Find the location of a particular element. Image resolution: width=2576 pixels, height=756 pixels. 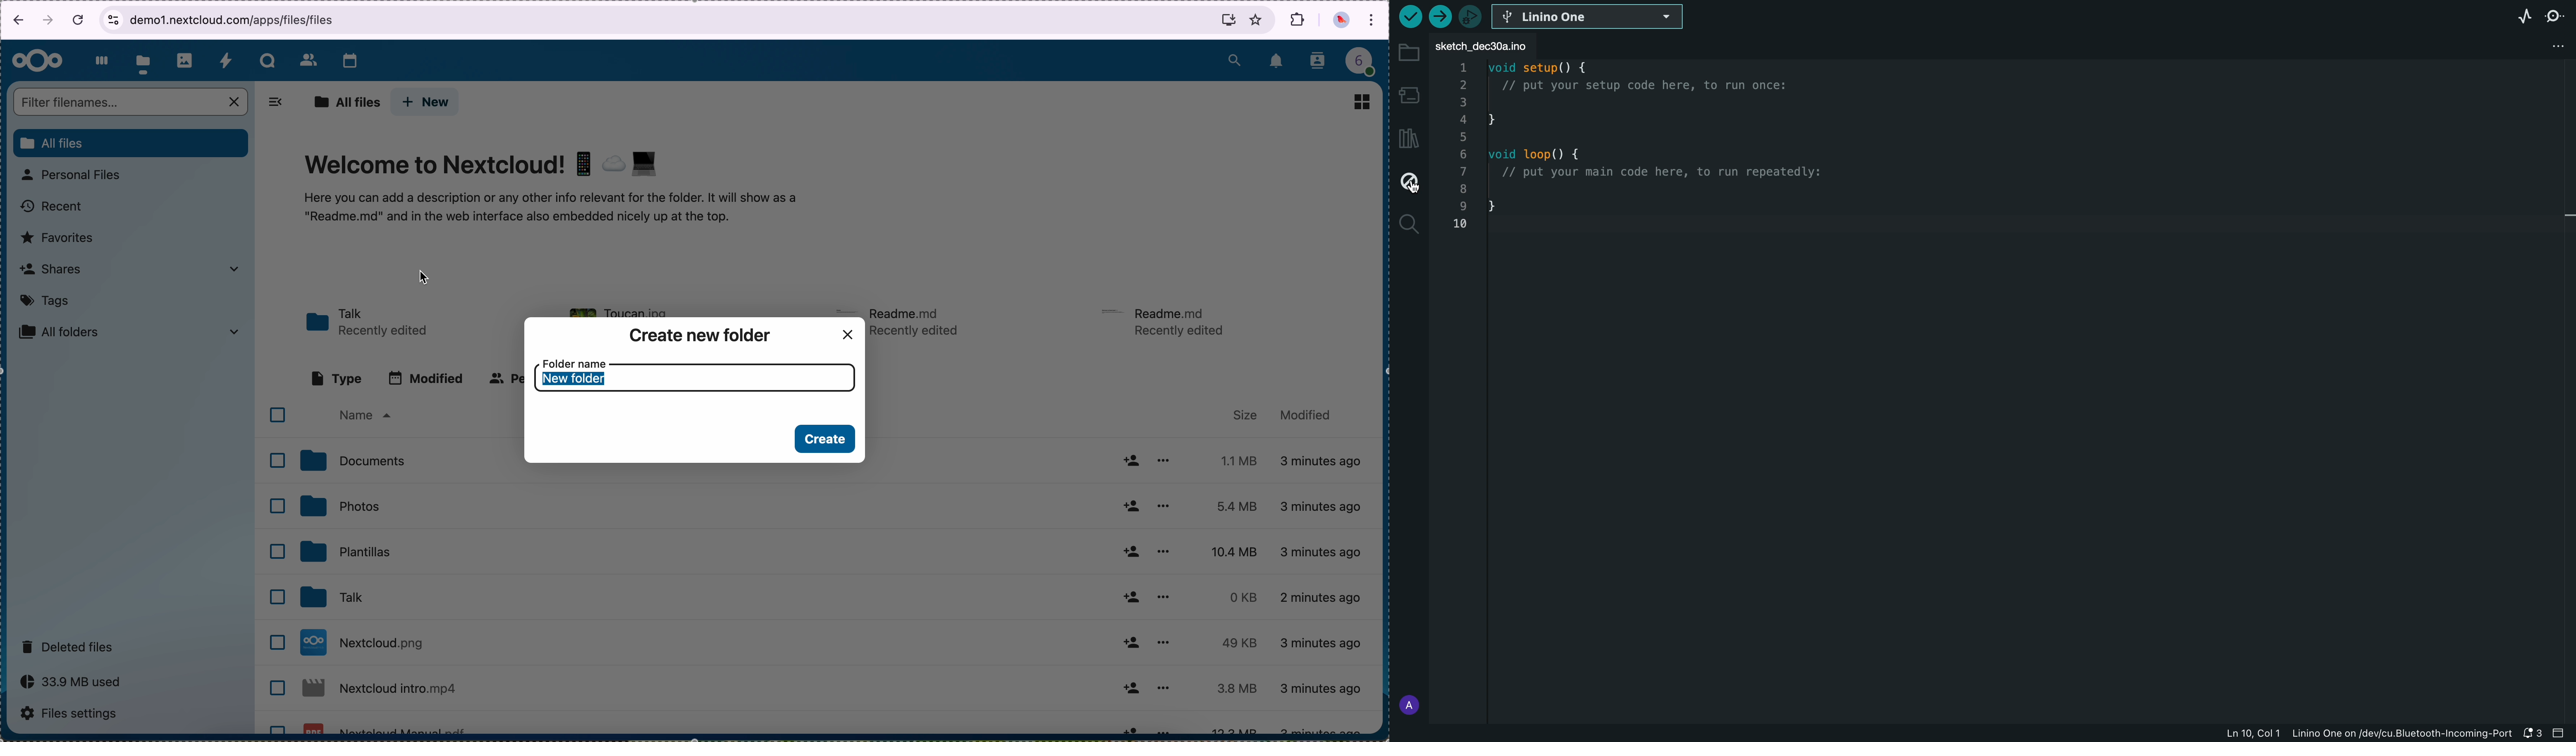

search bar is located at coordinates (132, 103).